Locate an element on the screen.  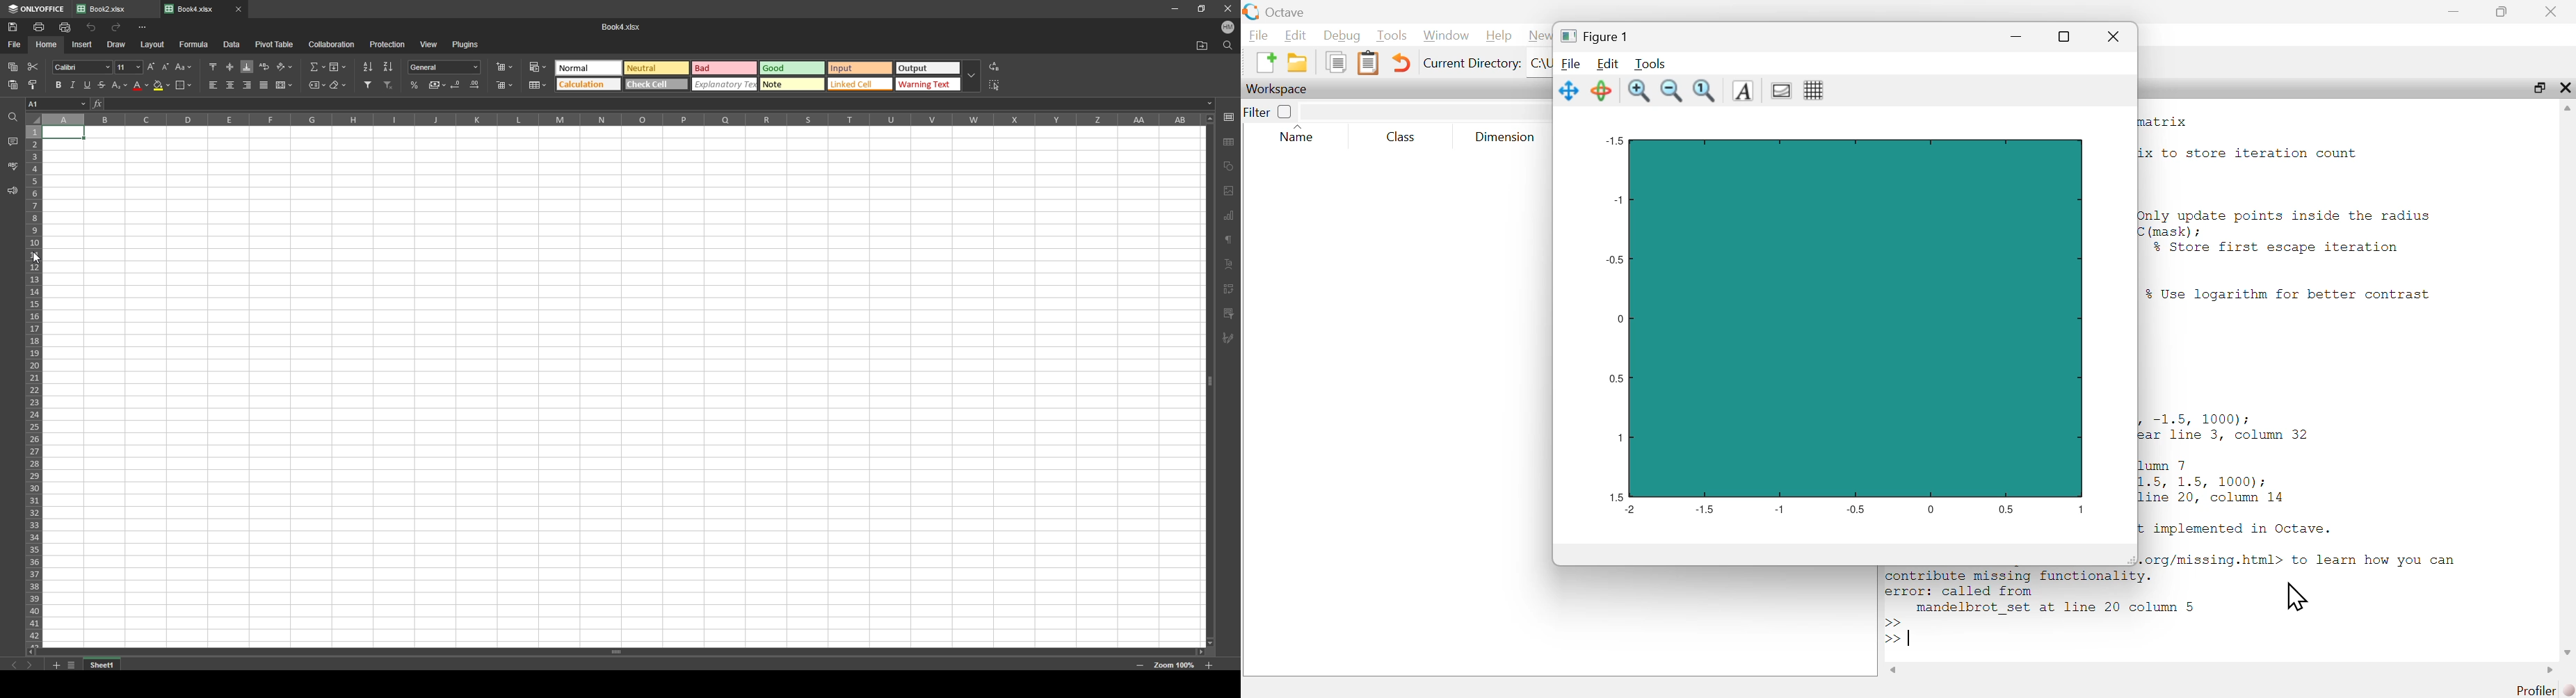
save is located at coordinates (14, 26).